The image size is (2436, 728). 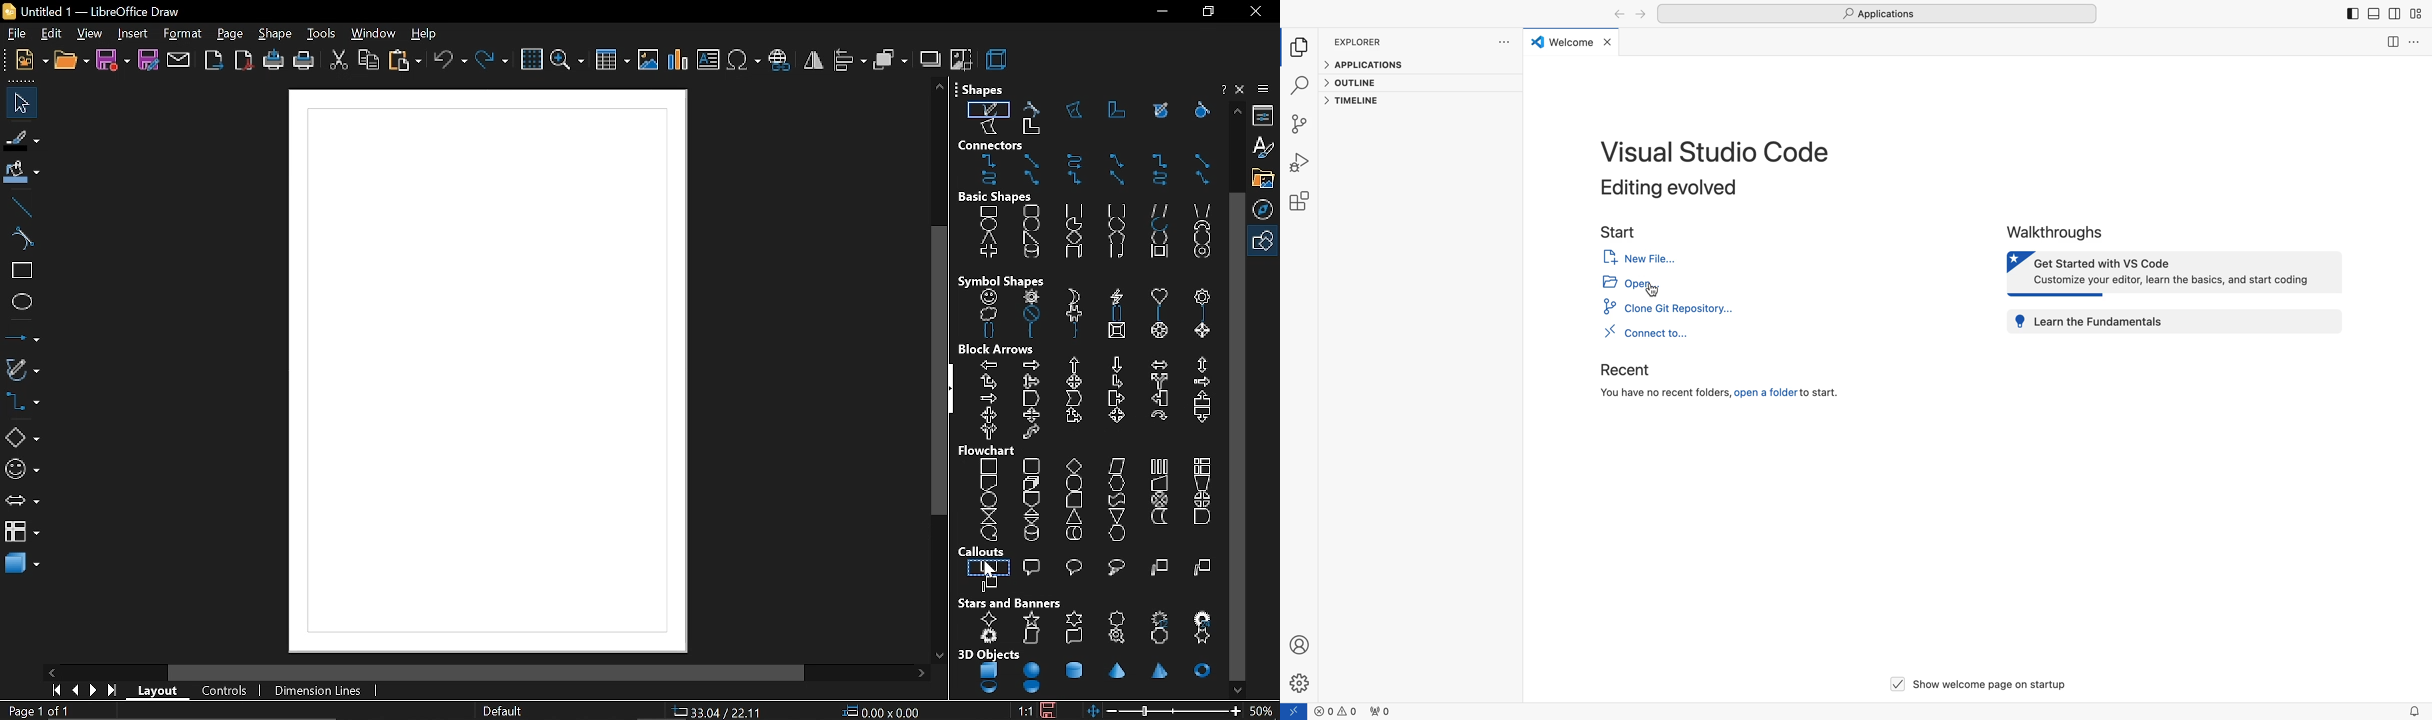 I want to click on document, so click(x=988, y=484).